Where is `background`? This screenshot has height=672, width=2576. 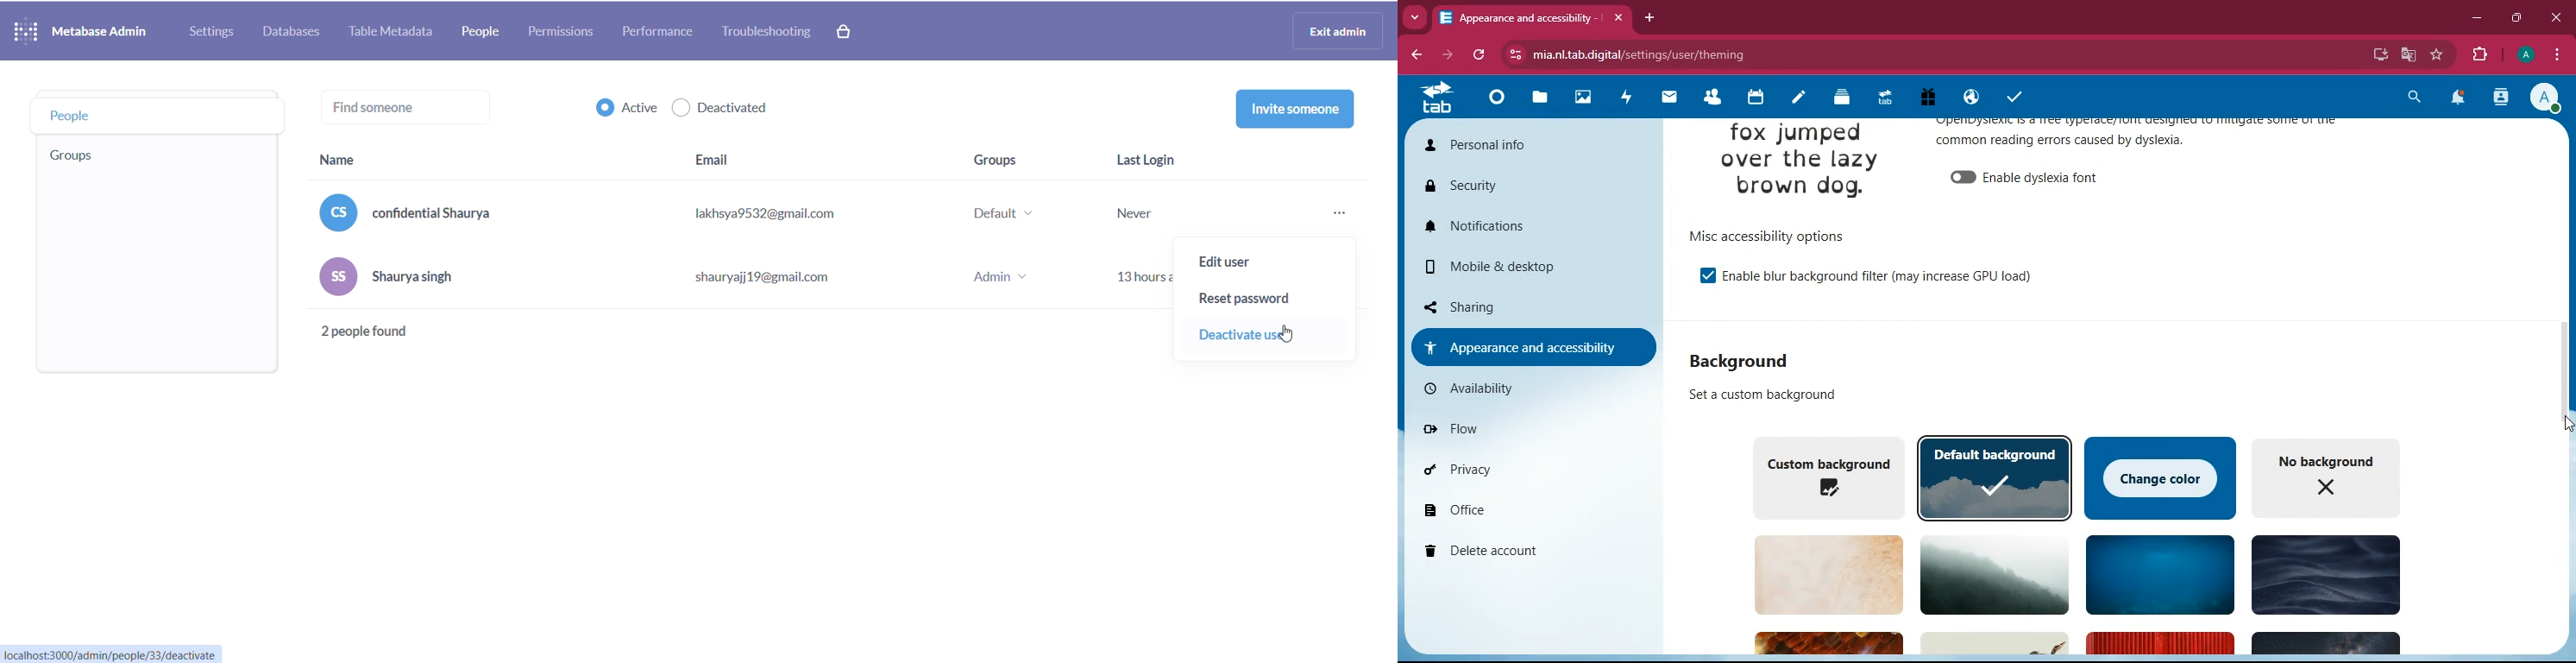 background is located at coordinates (1748, 360).